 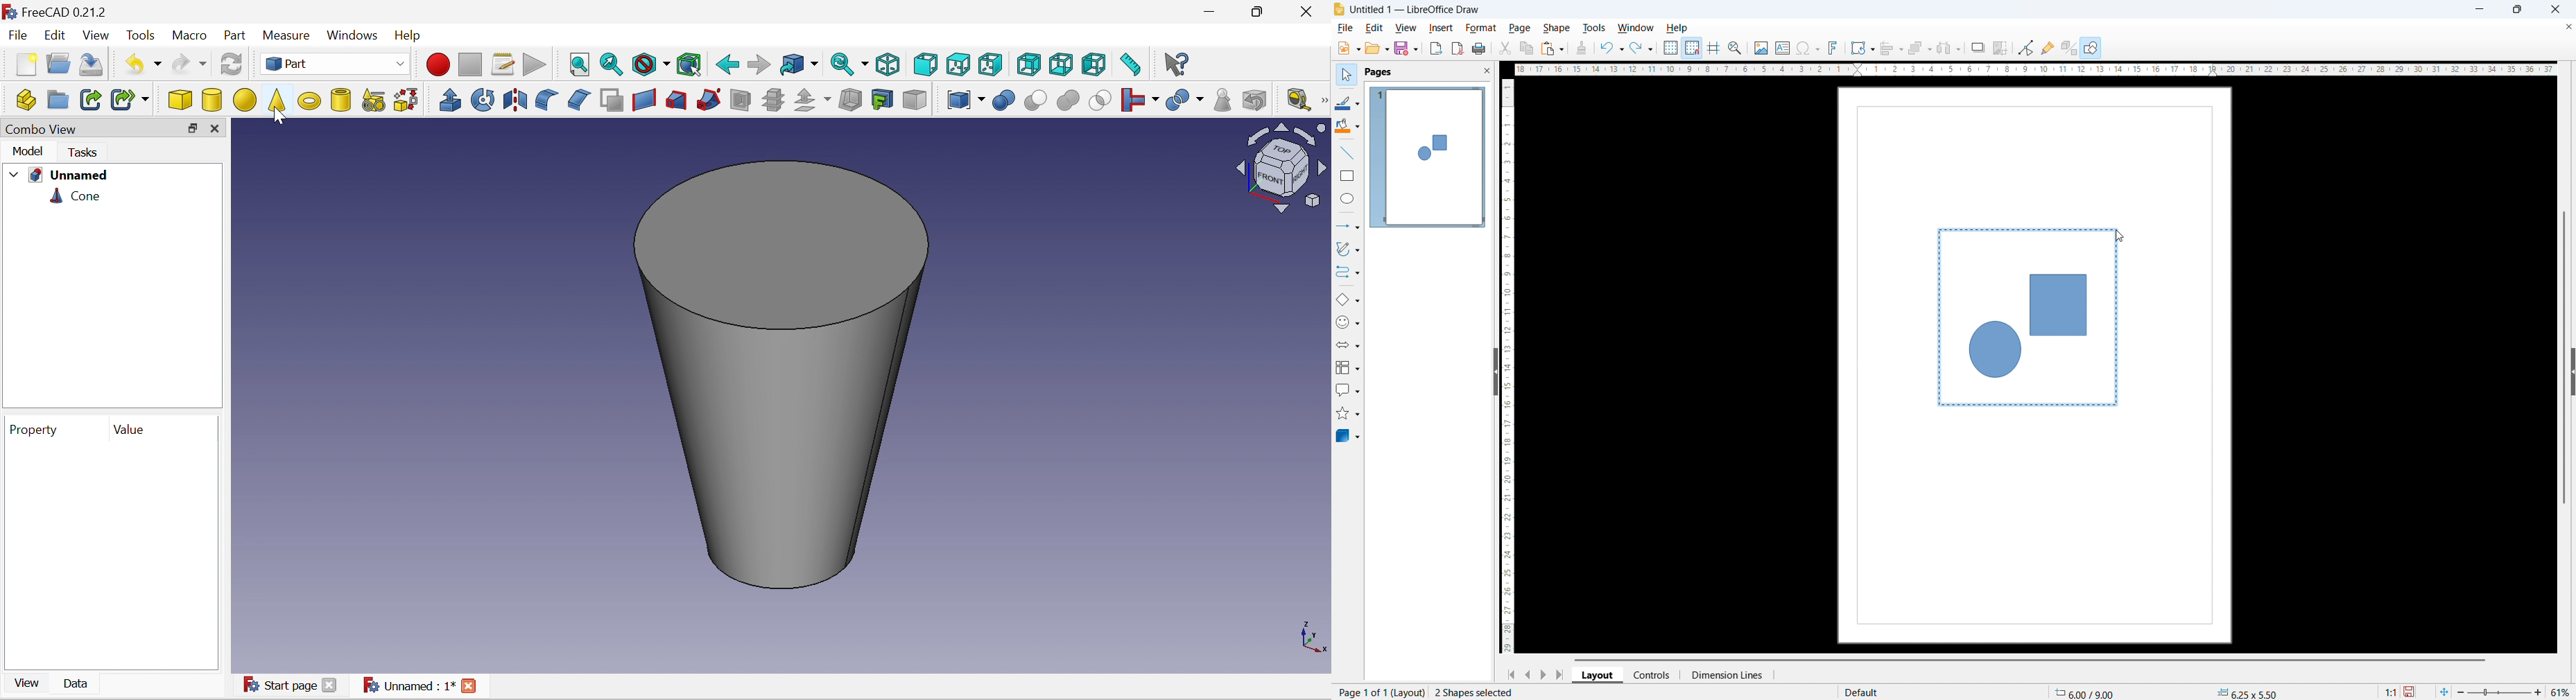 What do you see at coordinates (1349, 104) in the screenshot?
I see `line color` at bounding box center [1349, 104].